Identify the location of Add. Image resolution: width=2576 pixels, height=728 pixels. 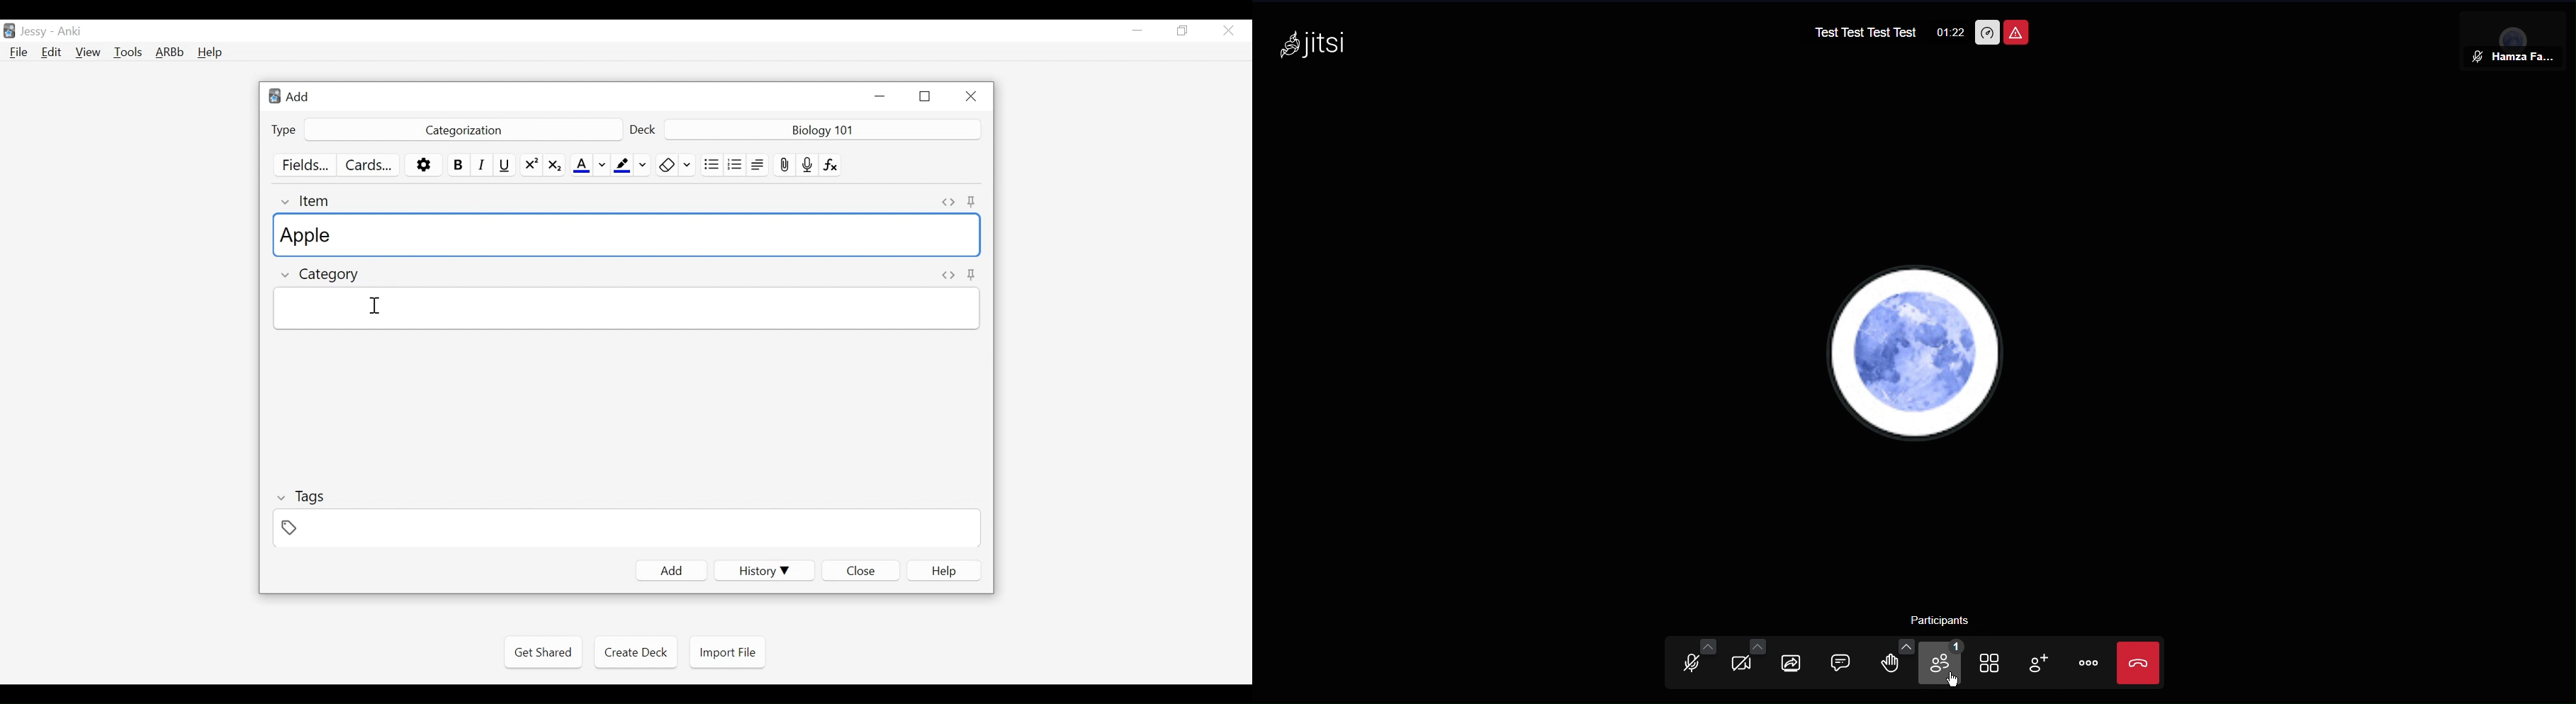
(297, 96).